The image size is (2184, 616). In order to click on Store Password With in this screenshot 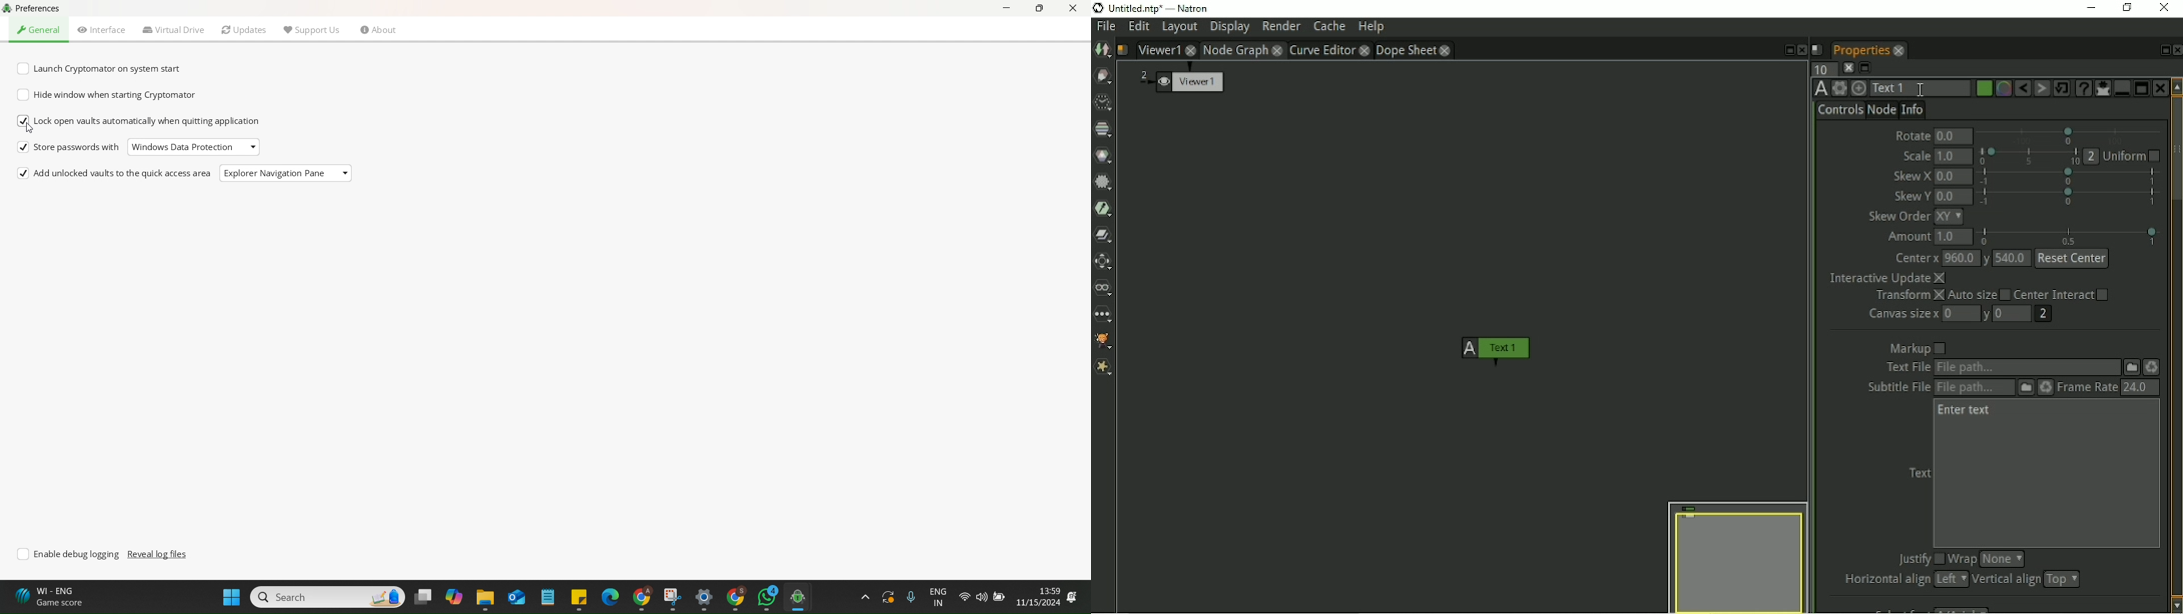, I will do `click(69, 148)`.